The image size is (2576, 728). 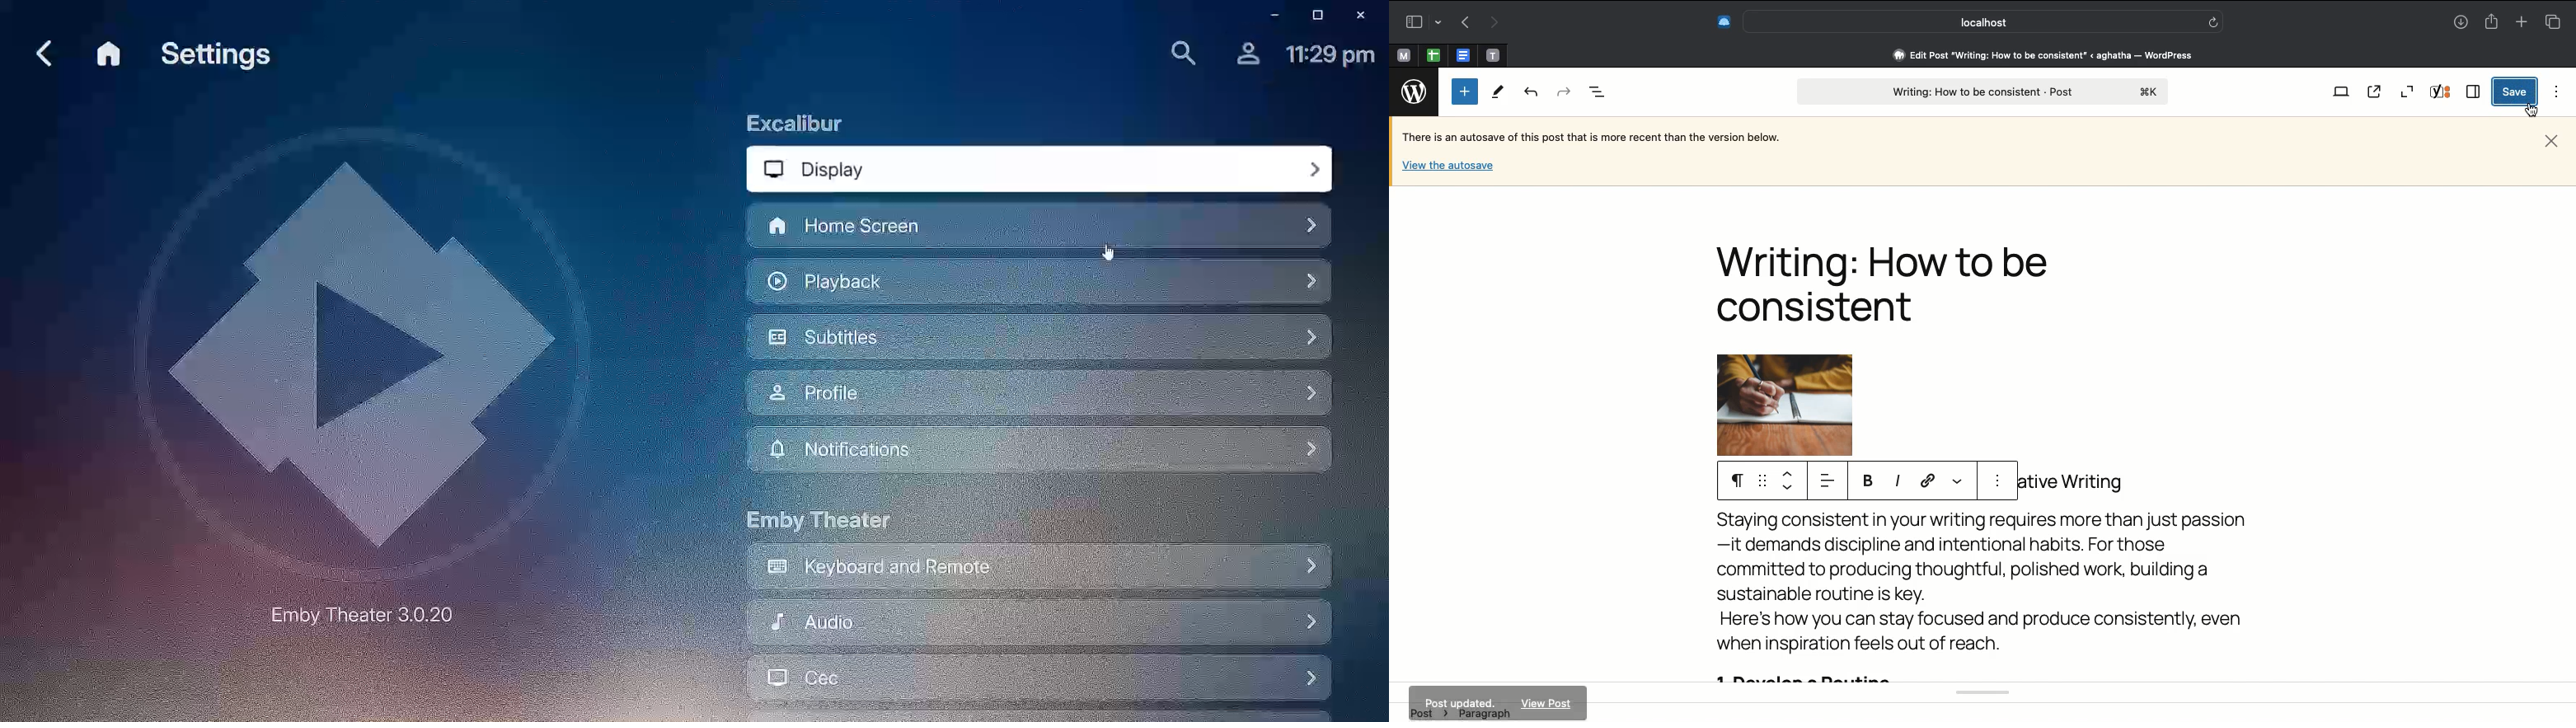 What do you see at coordinates (1465, 91) in the screenshot?
I see `Add new block` at bounding box center [1465, 91].